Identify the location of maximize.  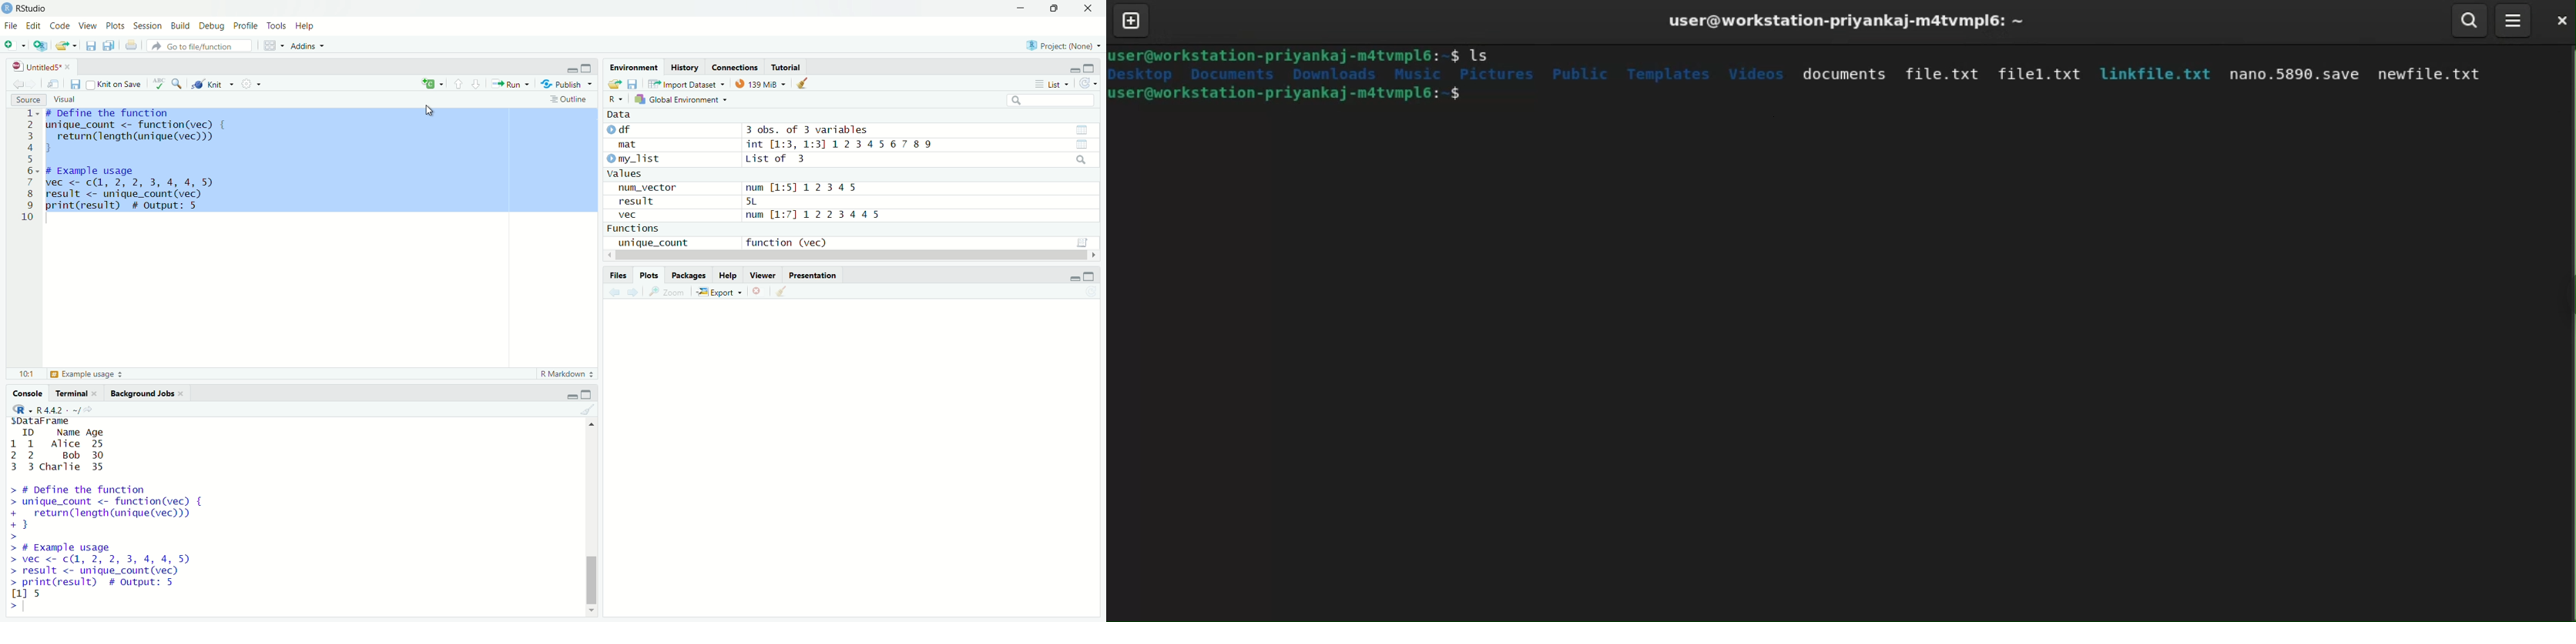
(588, 69).